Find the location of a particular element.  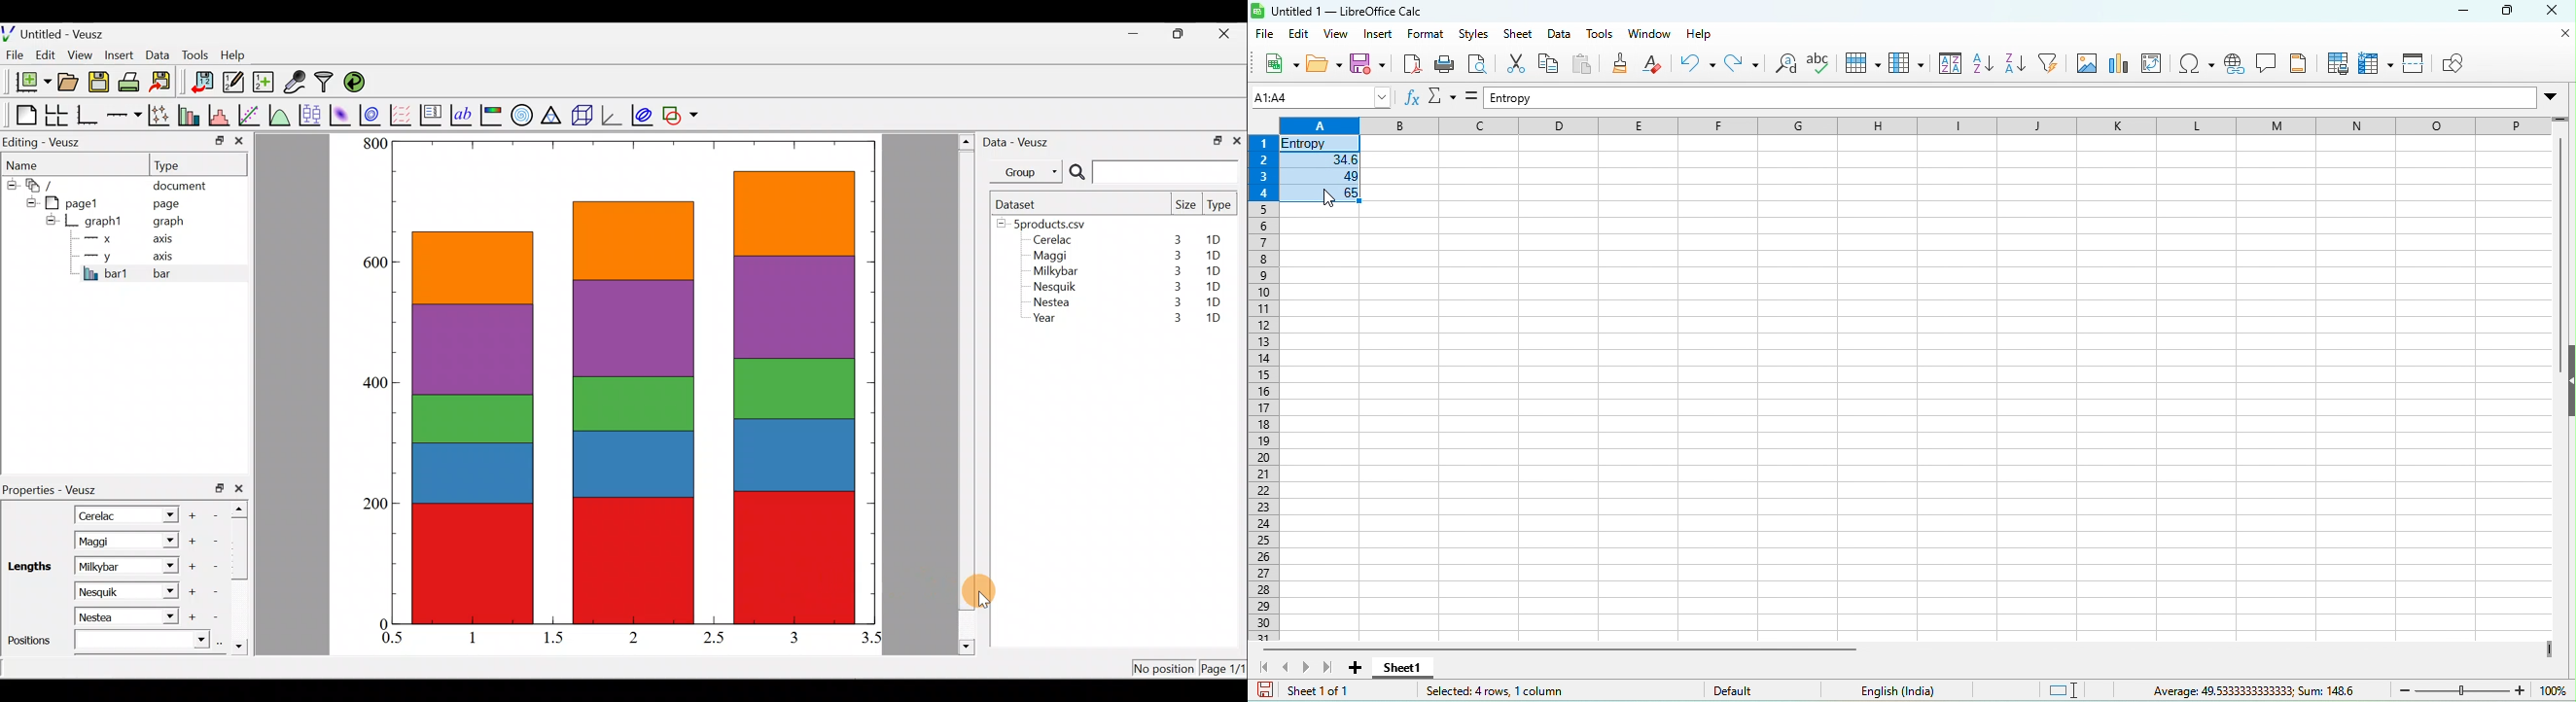

maximize is located at coordinates (2511, 13).